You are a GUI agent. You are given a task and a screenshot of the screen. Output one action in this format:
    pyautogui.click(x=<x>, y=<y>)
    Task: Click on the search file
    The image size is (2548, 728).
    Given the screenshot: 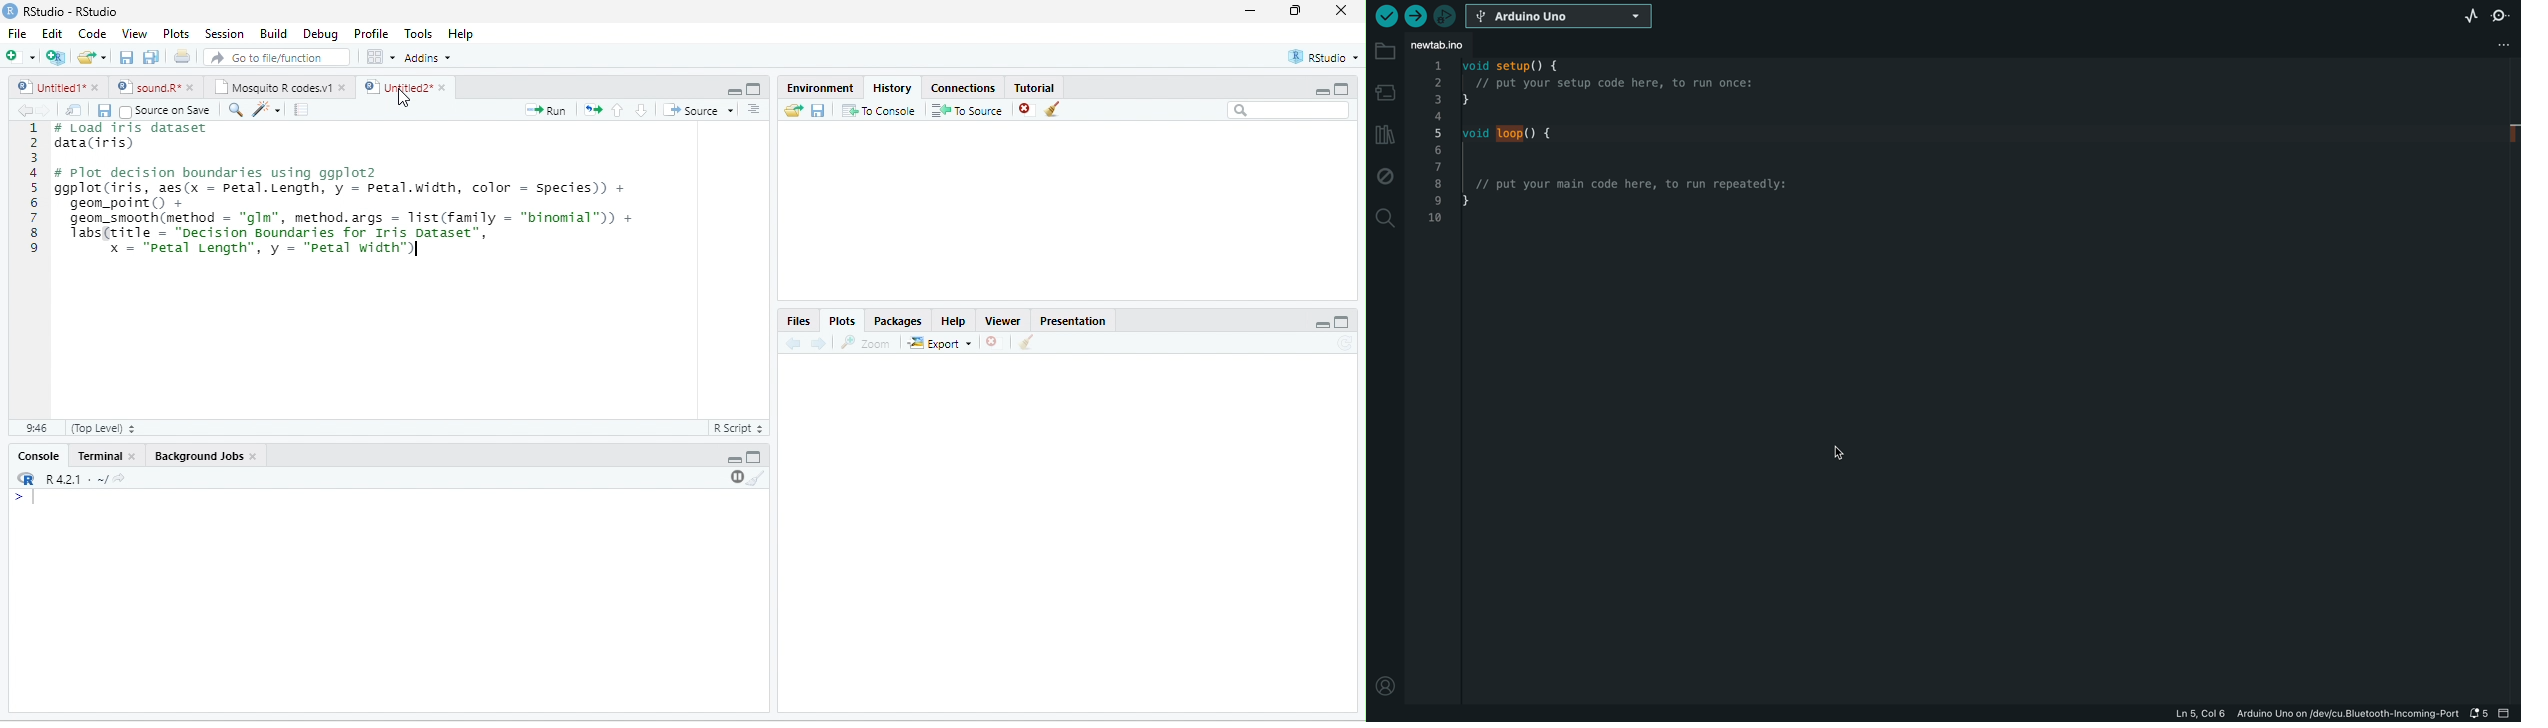 What is the action you would take?
    pyautogui.click(x=278, y=57)
    